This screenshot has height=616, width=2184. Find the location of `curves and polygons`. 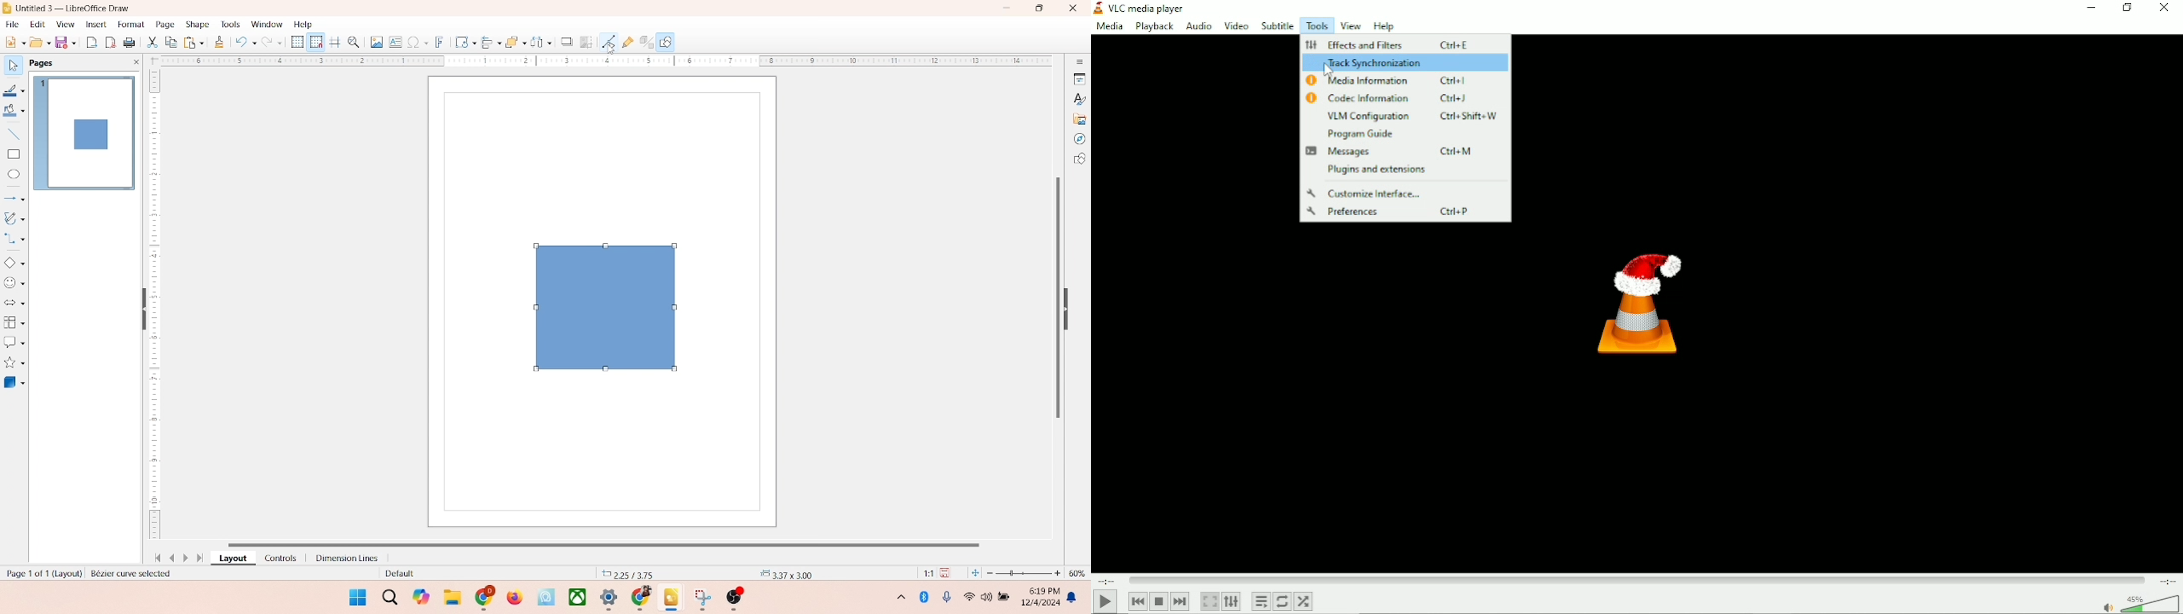

curves and polygons is located at coordinates (15, 217).